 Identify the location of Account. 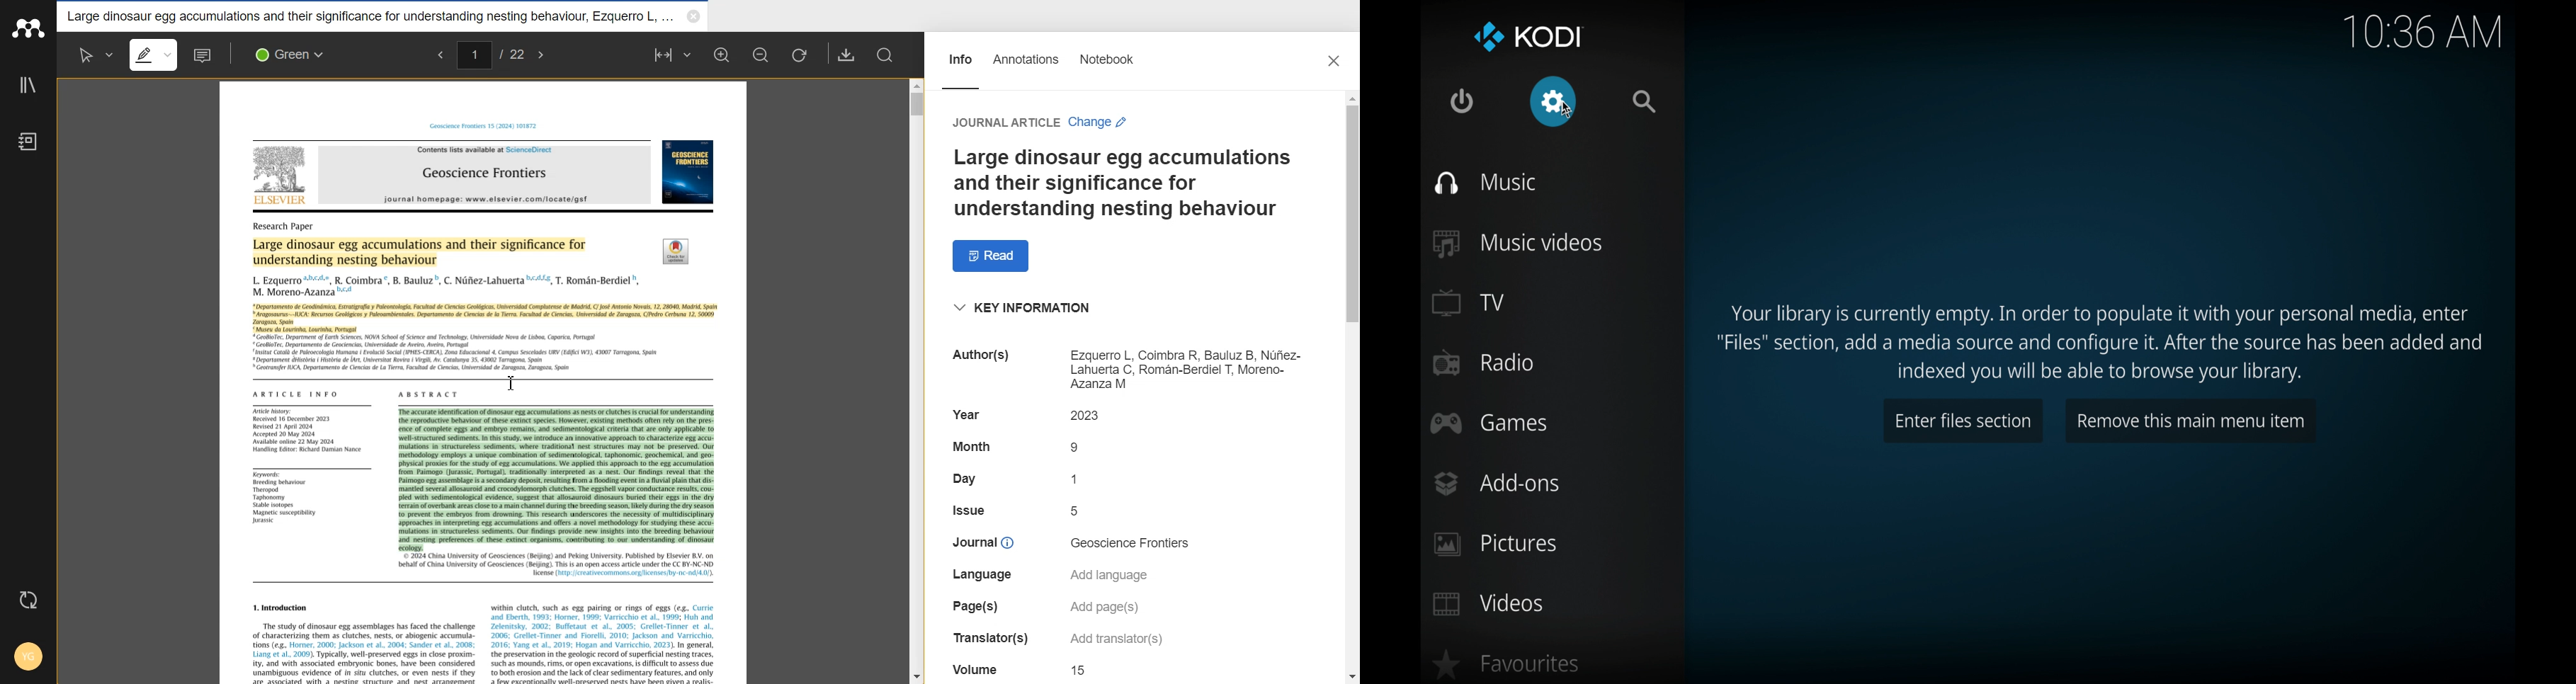
(26, 658).